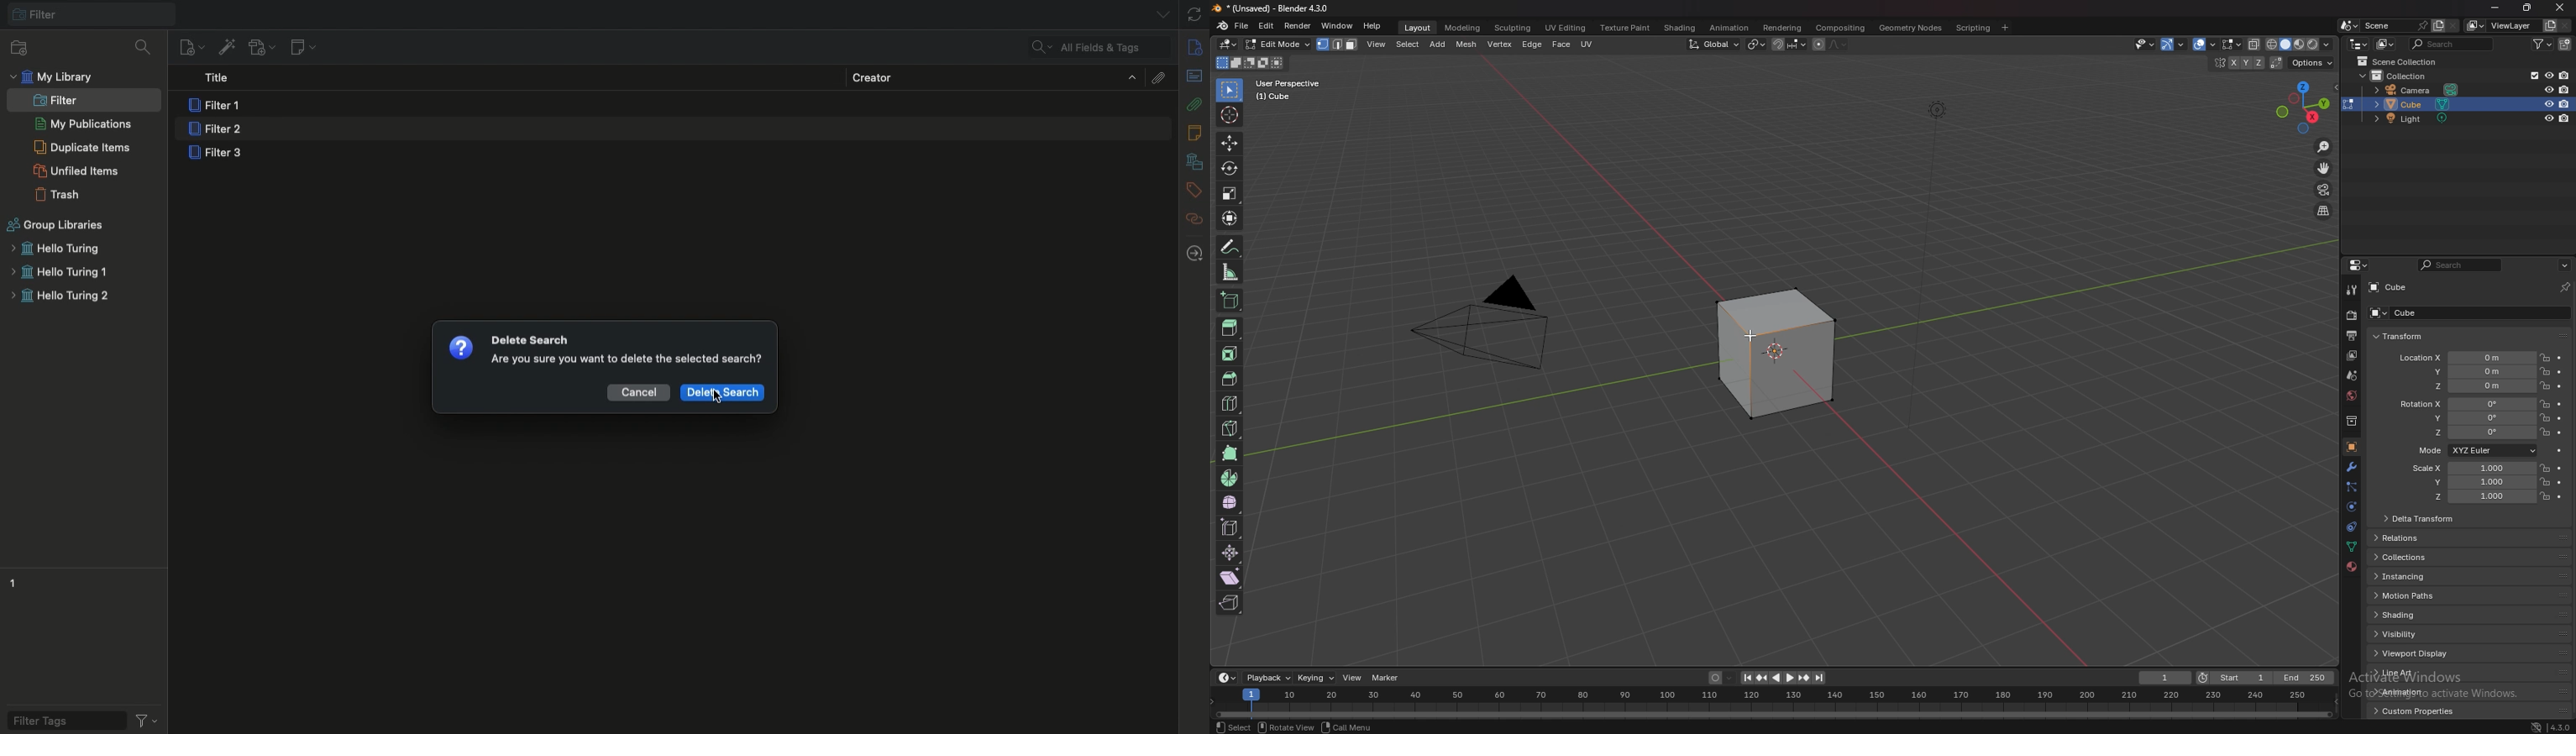  What do you see at coordinates (1304, 43) in the screenshot?
I see `object mode` at bounding box center [1304, 43].